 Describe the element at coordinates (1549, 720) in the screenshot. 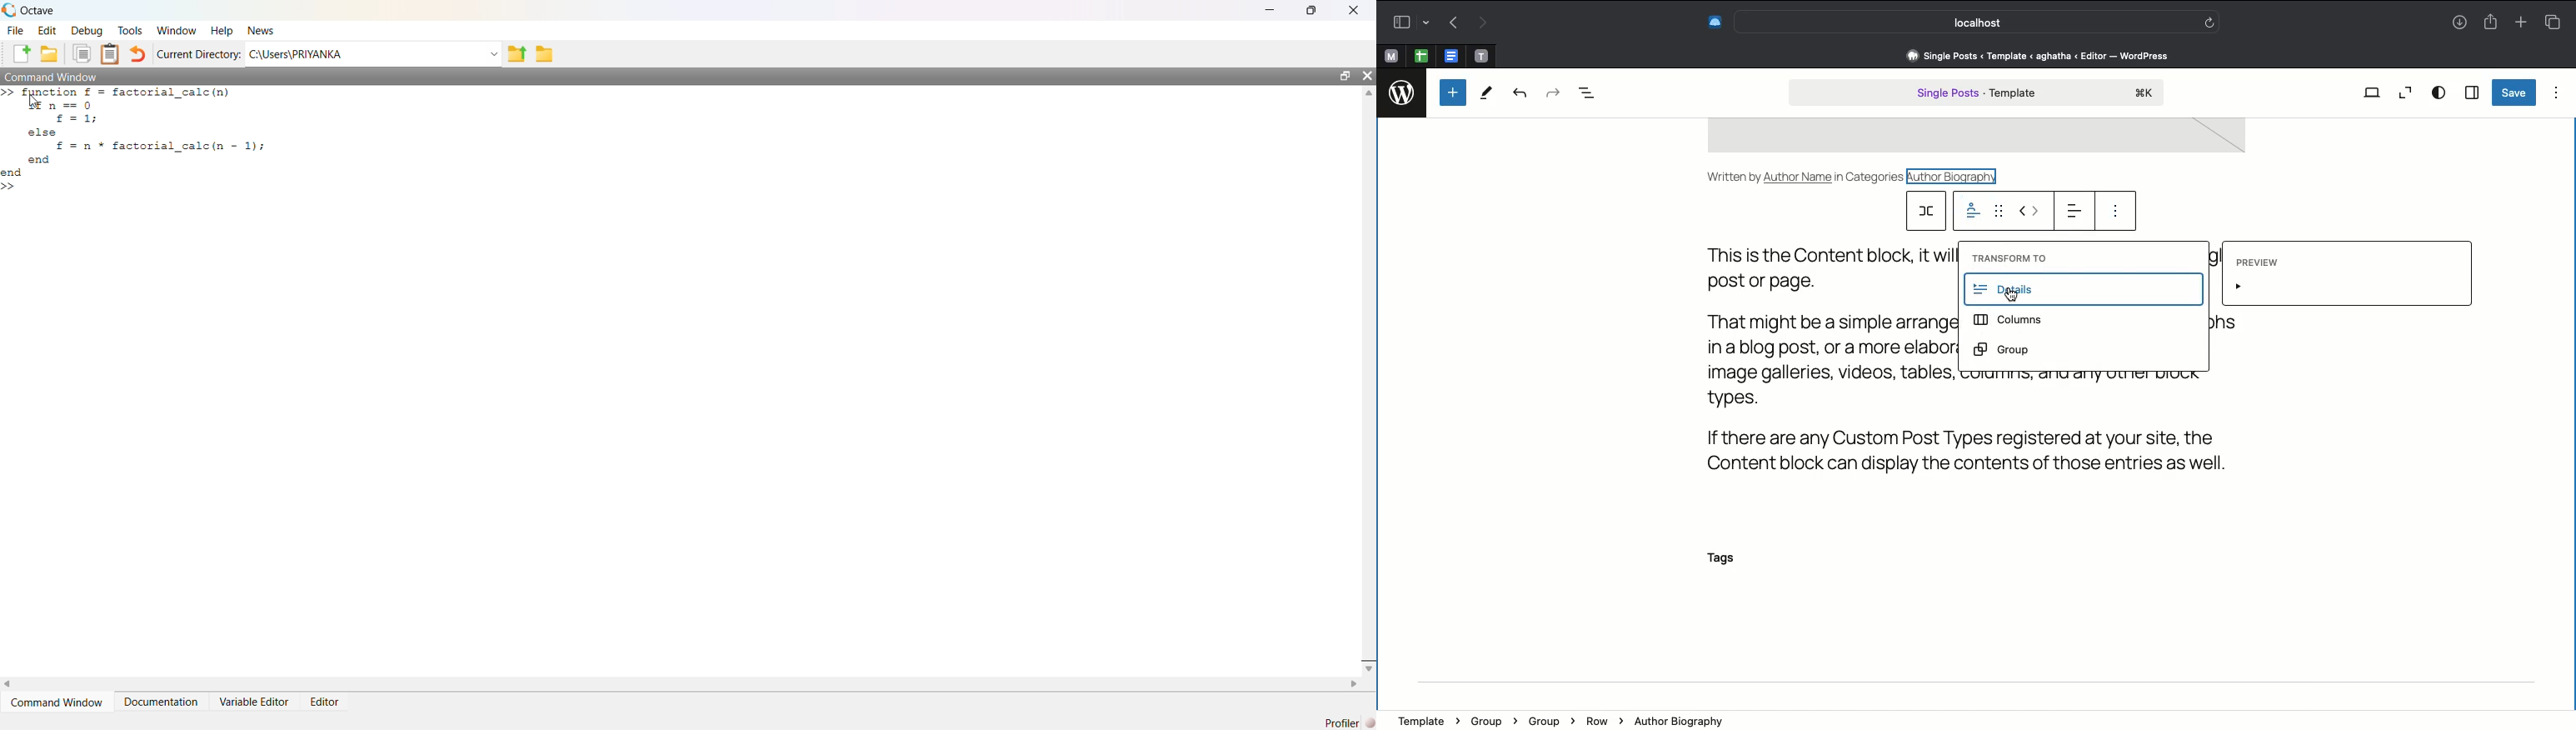

I see `Group` at that location.